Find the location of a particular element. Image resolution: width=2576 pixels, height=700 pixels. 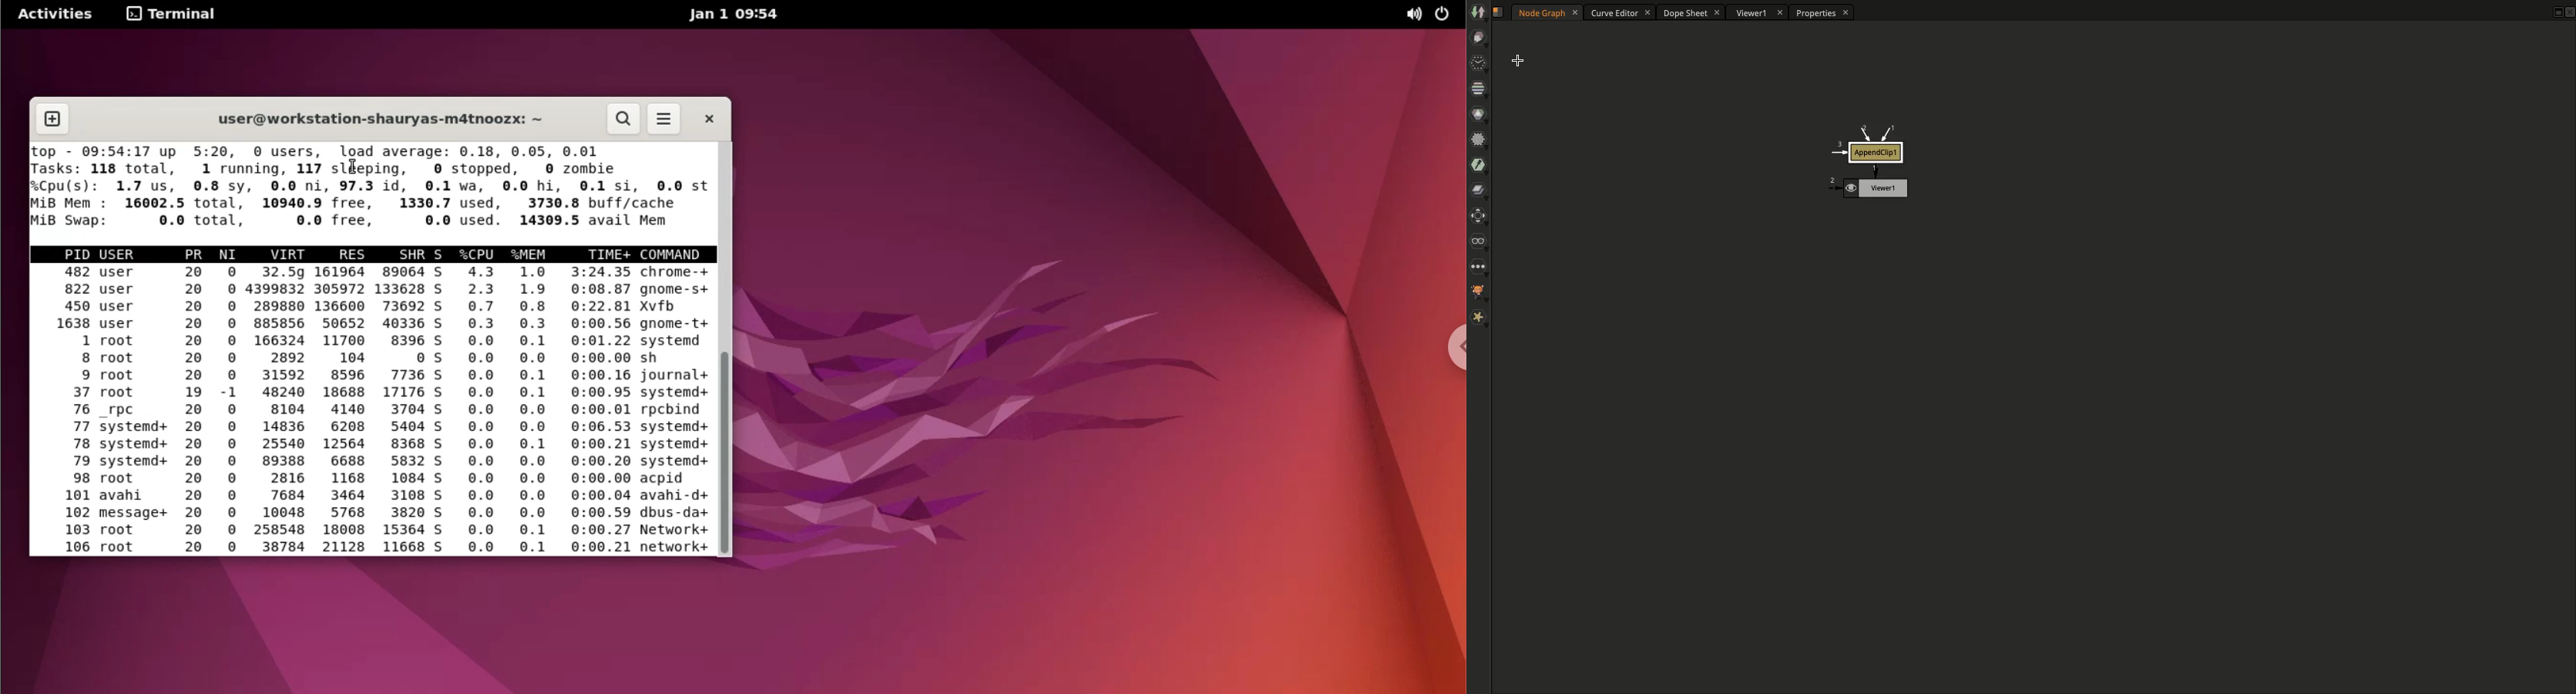

AppendClip1 node is located at coordinates (1871, 144).